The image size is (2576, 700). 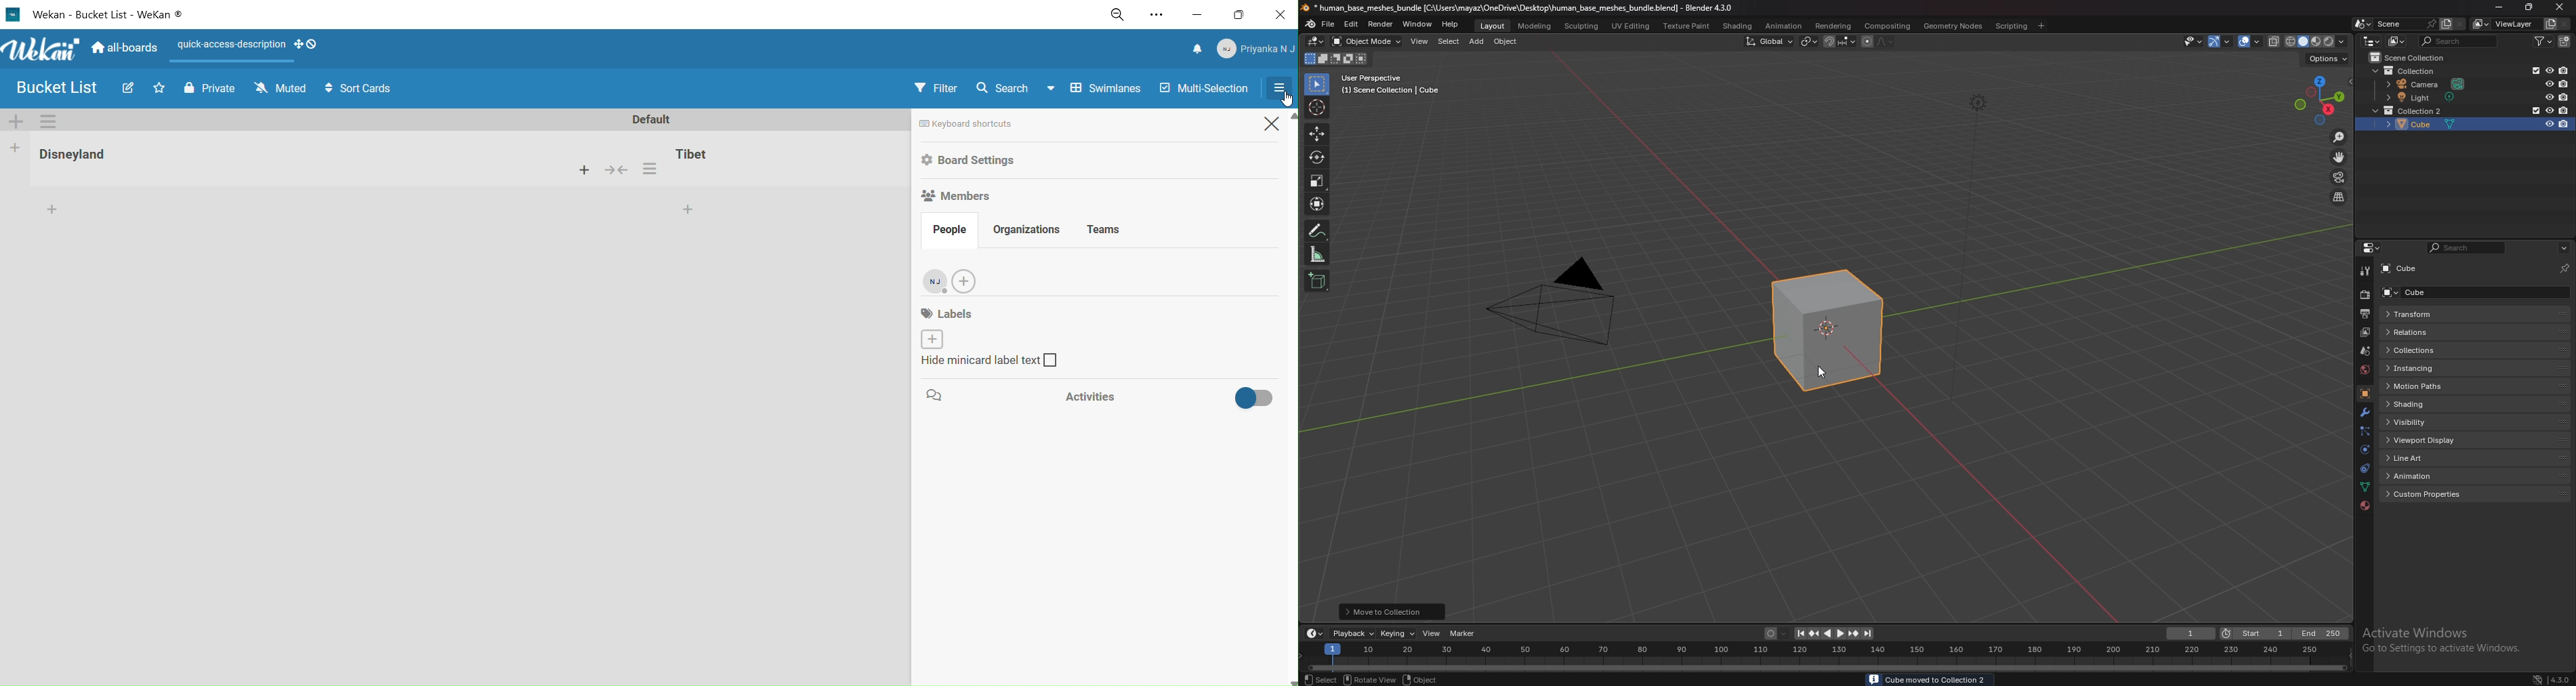 I want to click on snapping, so click(x=1840, y=41).